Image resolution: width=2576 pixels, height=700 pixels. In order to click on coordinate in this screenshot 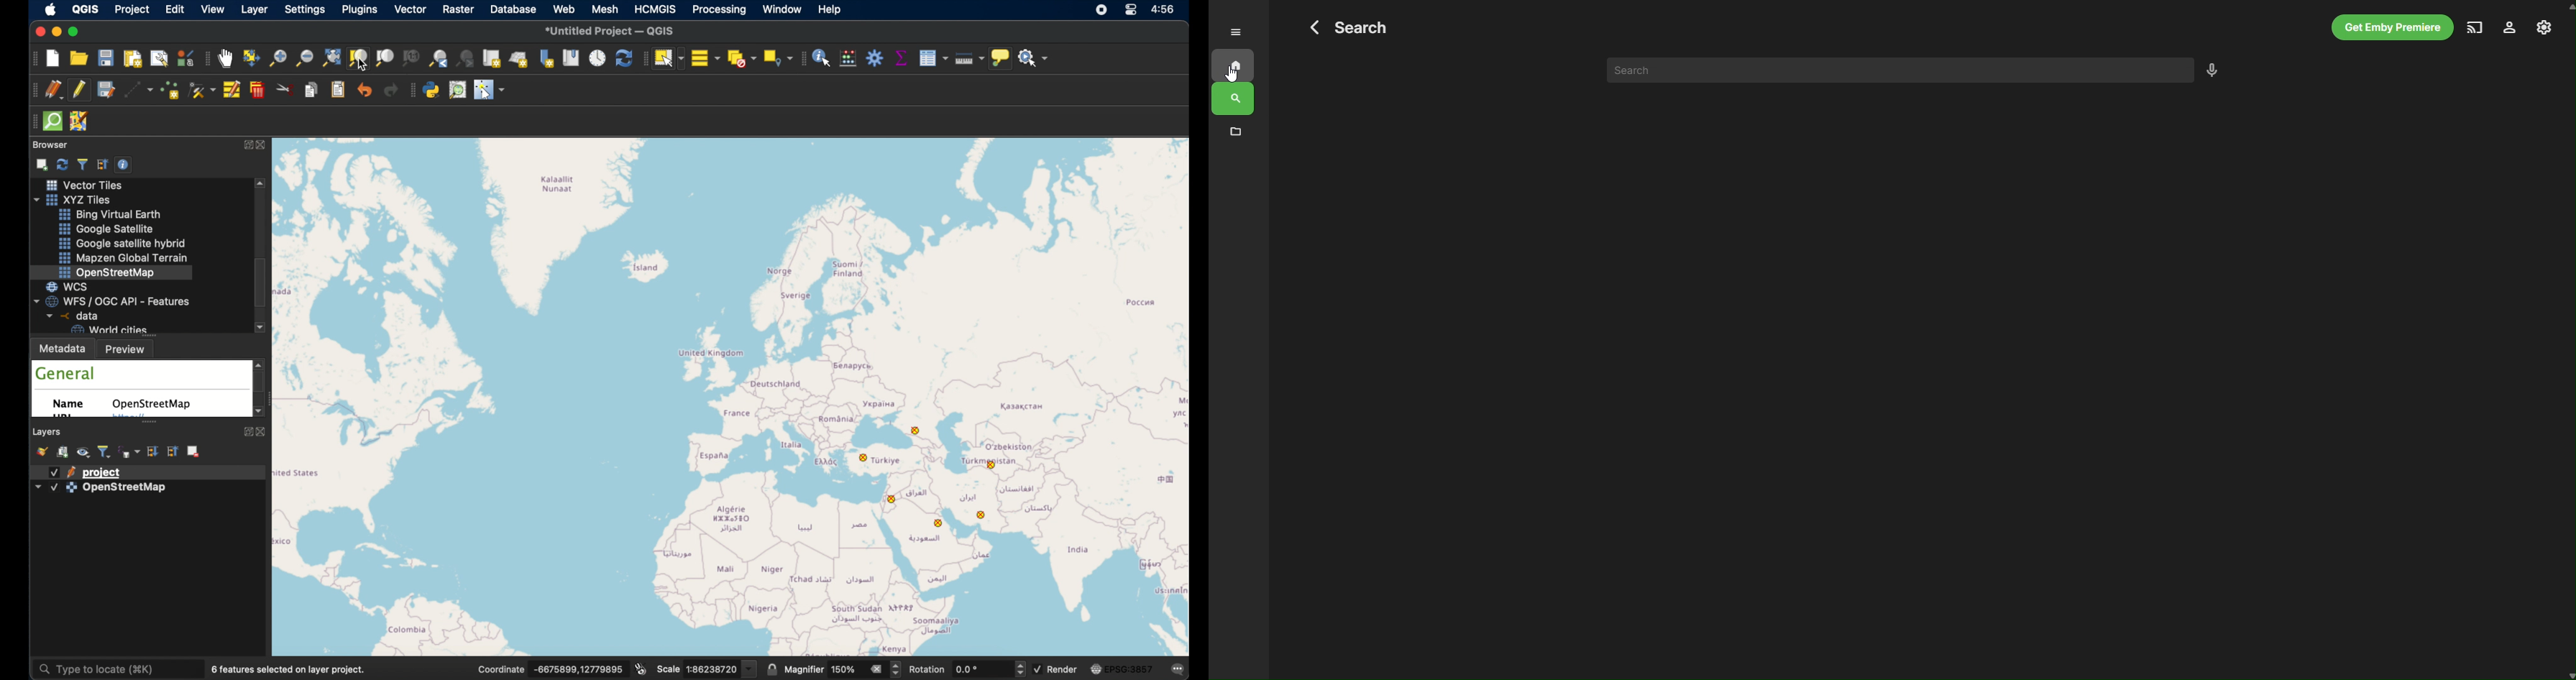, I will do `click(579, 668)`.